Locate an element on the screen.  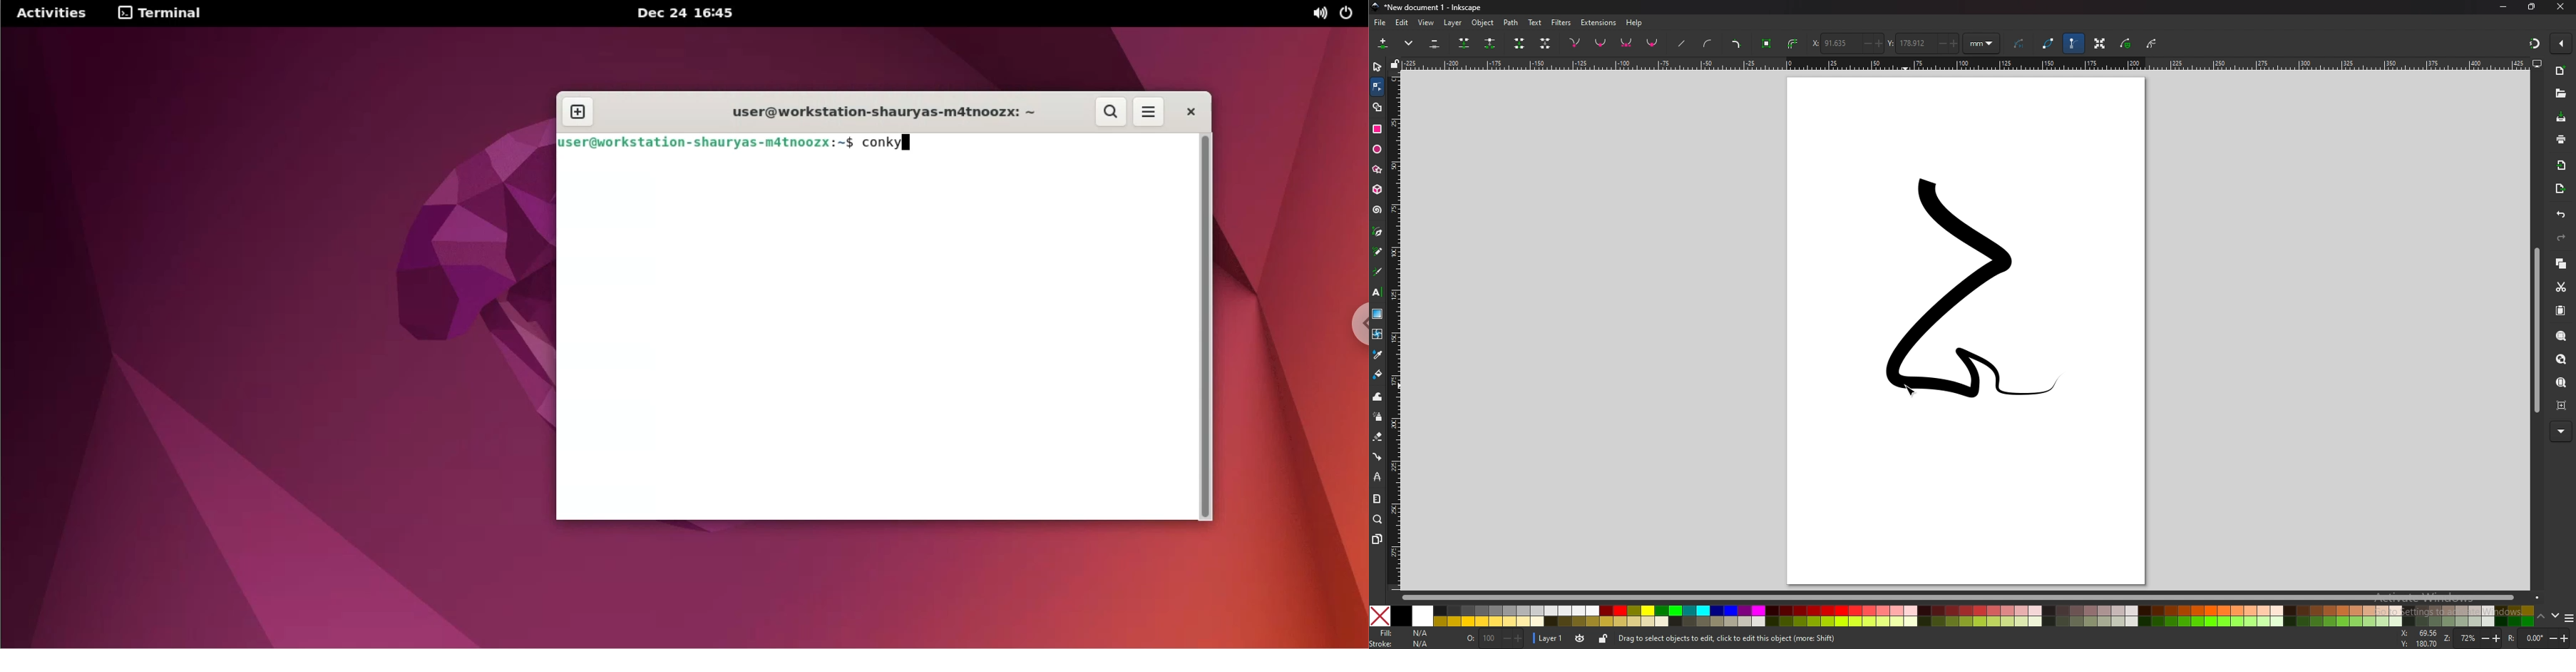
stroke is located at coordinates (1400, 644).